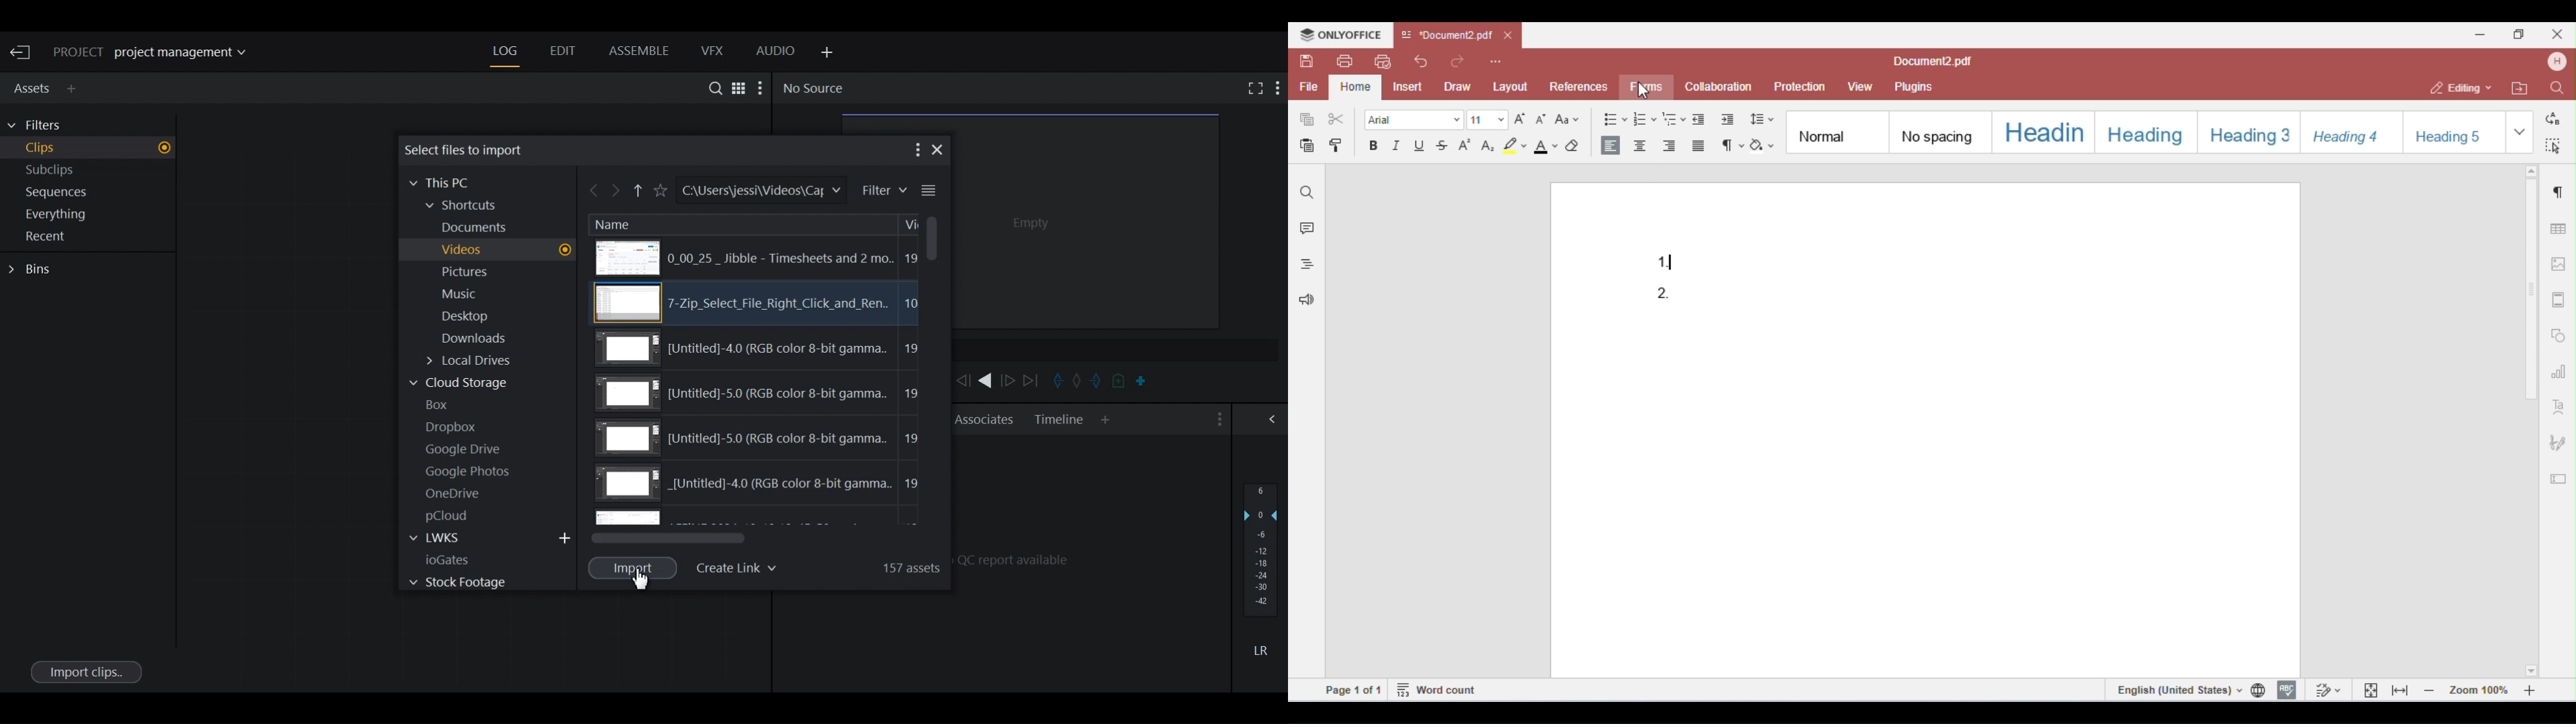 The height and width of the screenshot is (728, 2576). What do you see at coordinates (74, 88) in the screenshot?
I see `Add Panel` at bounding box center [74, 88].